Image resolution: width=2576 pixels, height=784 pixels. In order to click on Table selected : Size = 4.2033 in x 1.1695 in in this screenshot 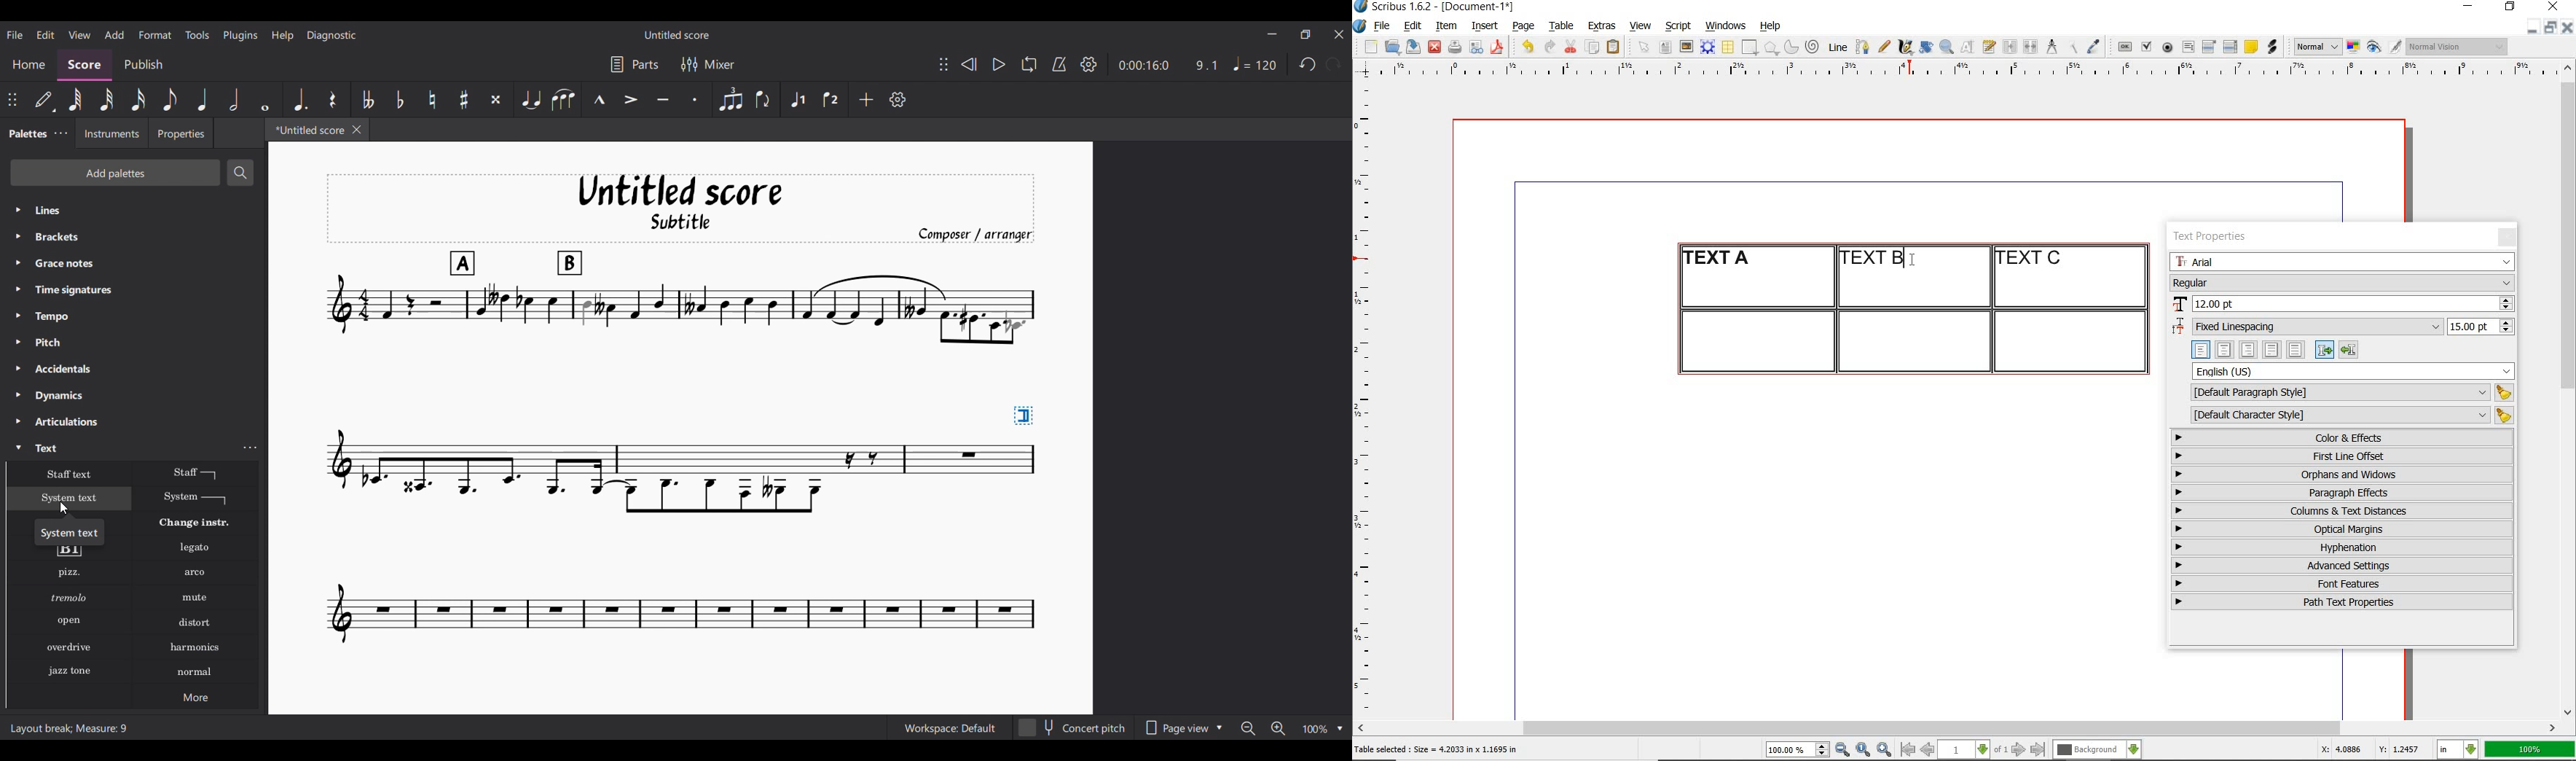, I will do `click(1437, 749)`.